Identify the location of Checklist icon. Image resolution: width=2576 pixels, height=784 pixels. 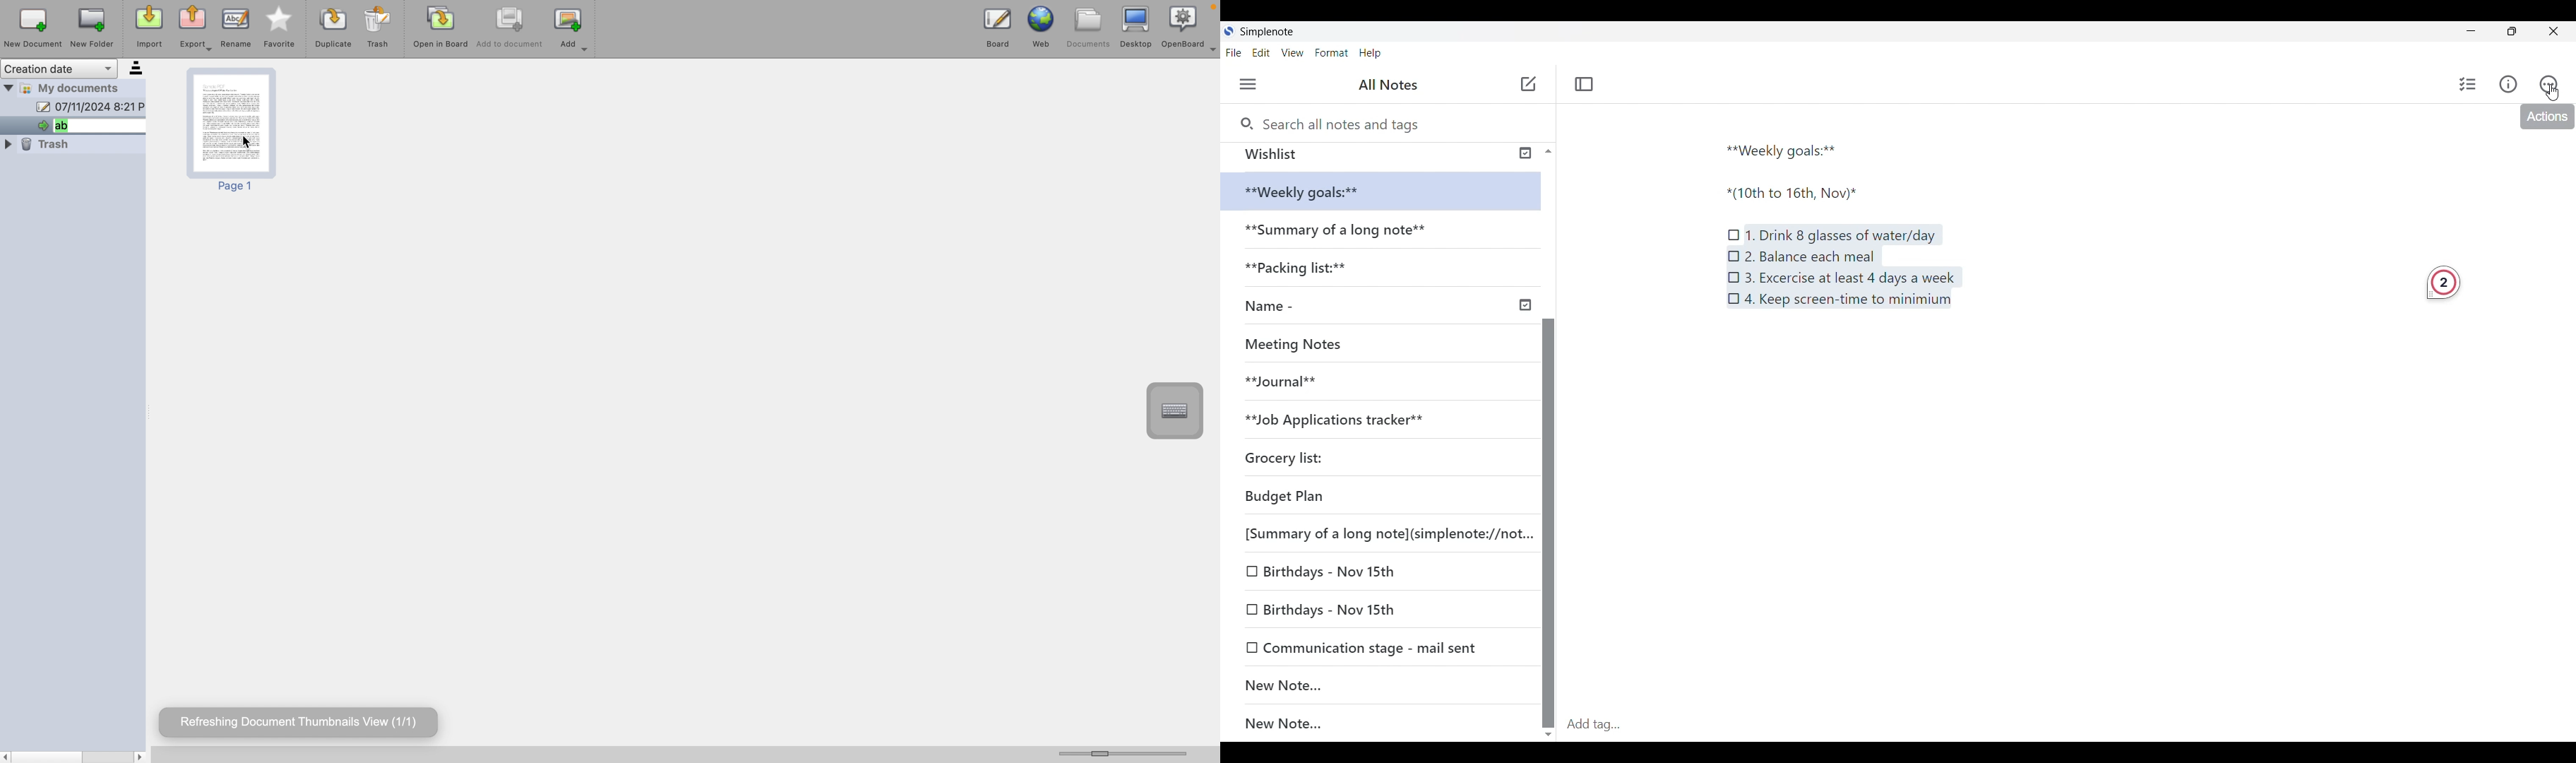
(1733, 254).